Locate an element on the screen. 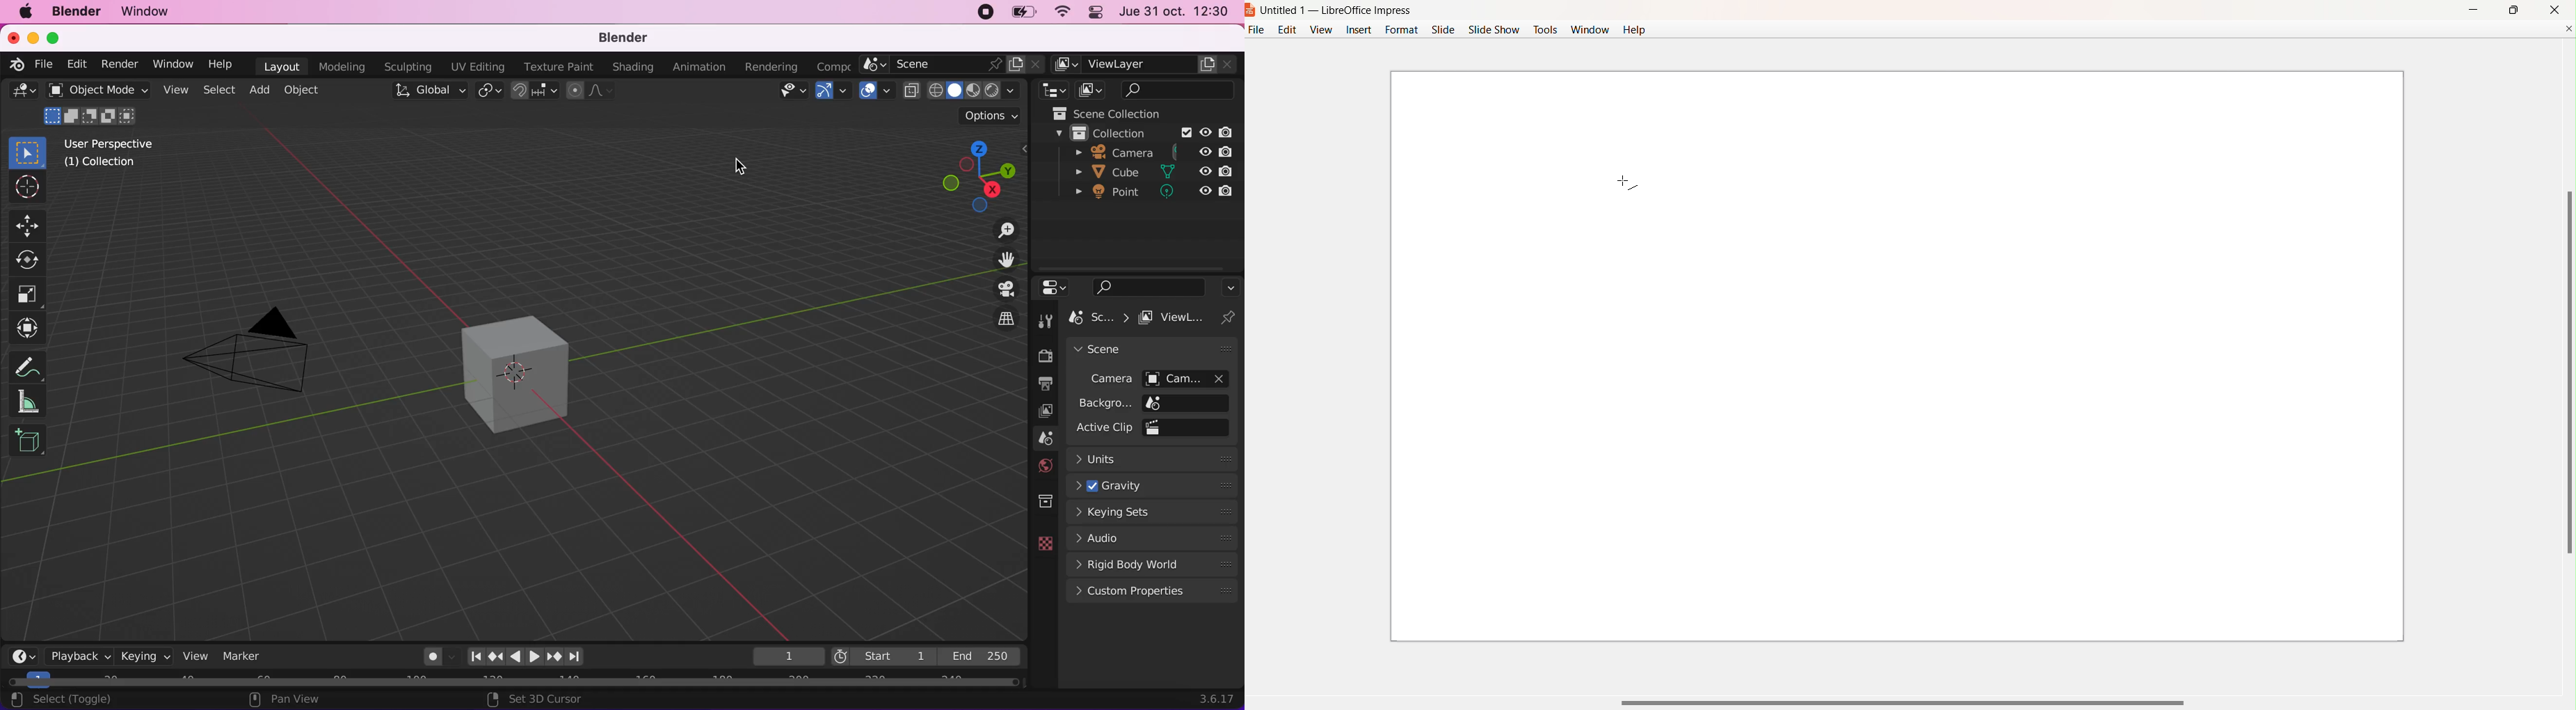  search is located at coordinates (1179, 90).